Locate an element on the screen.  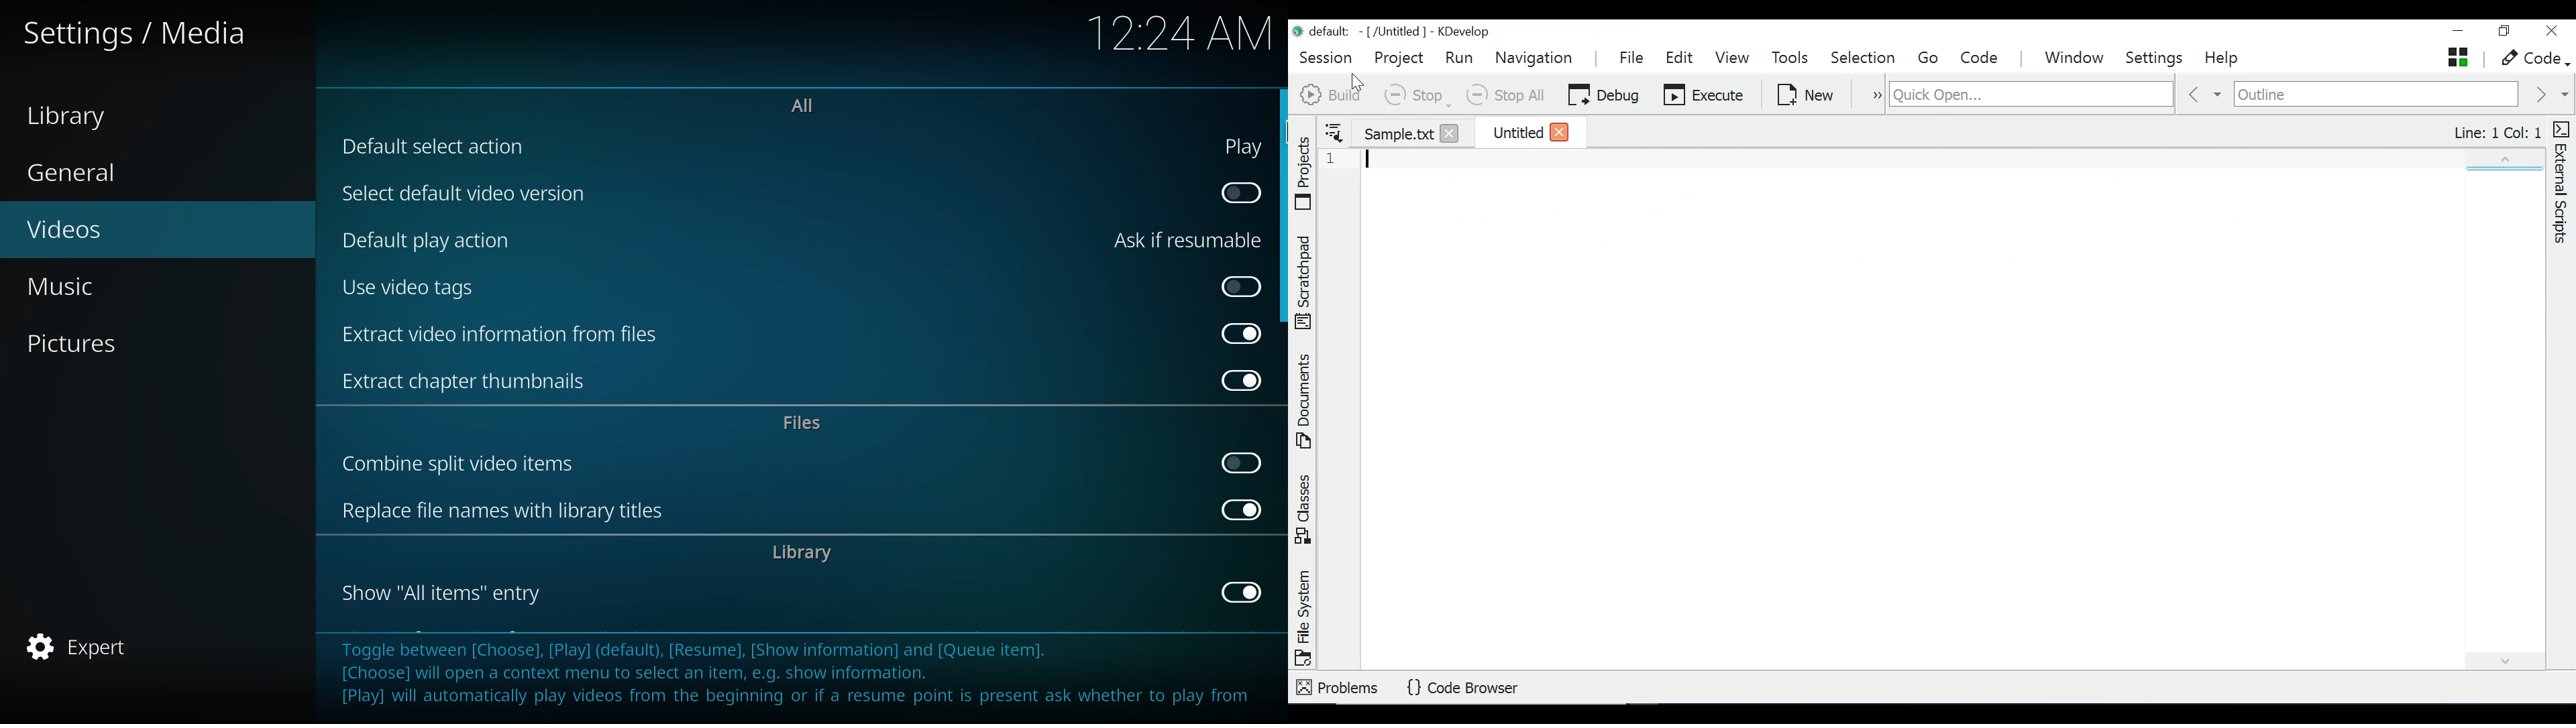
ask if resumable is located at coordinates (1190, 239).